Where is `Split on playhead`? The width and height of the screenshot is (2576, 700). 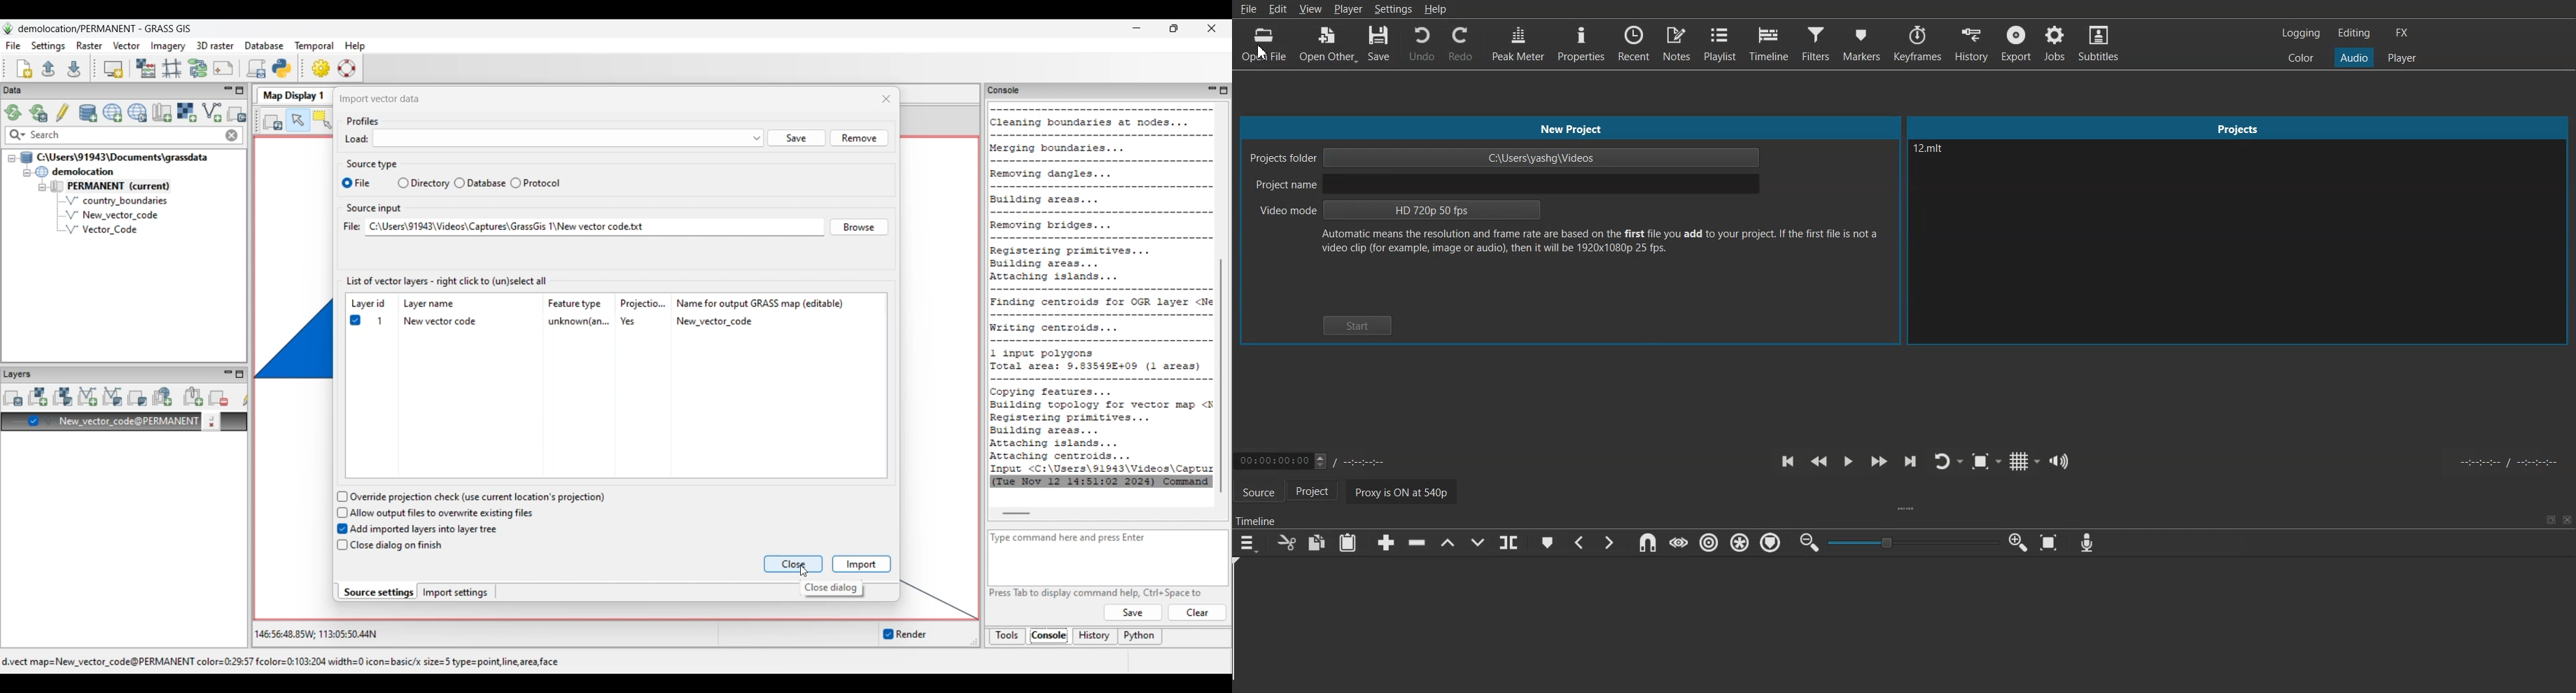
Split on playhead is located at coordinates (1509, 542).